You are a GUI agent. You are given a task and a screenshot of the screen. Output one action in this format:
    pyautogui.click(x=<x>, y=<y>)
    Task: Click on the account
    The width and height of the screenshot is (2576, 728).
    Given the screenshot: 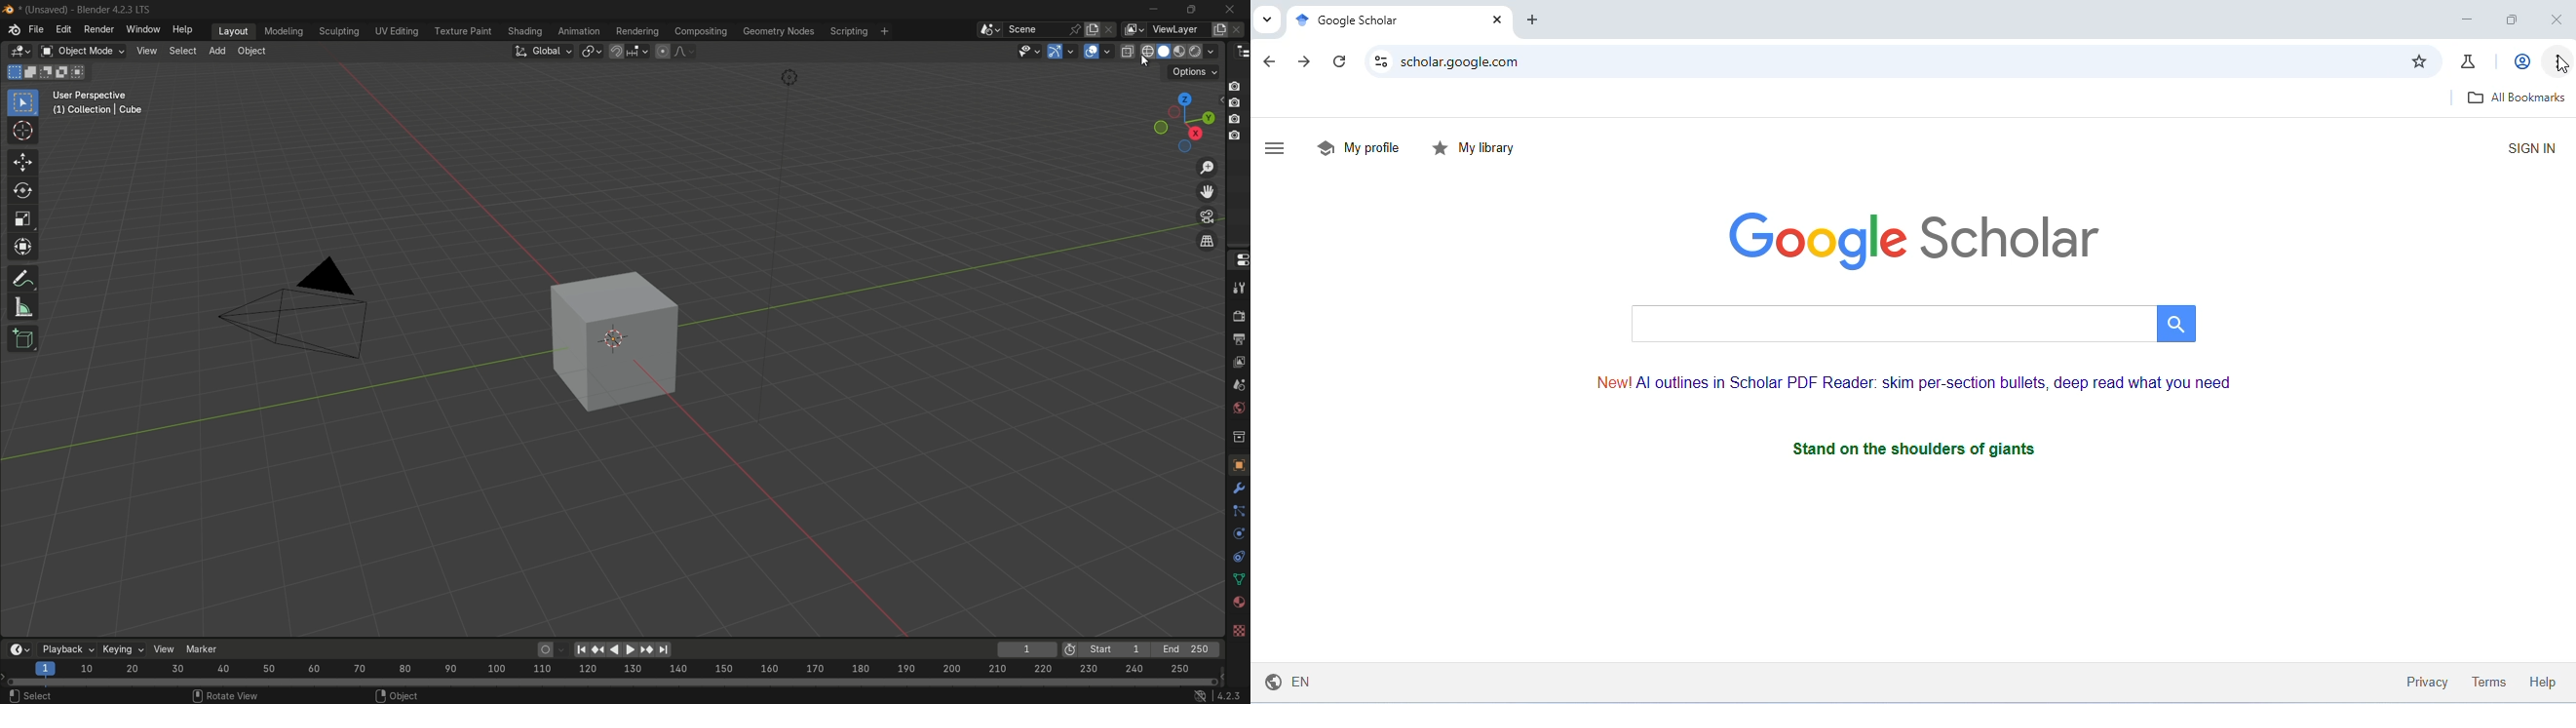 What is the action you would take?
    pyautogui.click(x=2519, y=59)
    